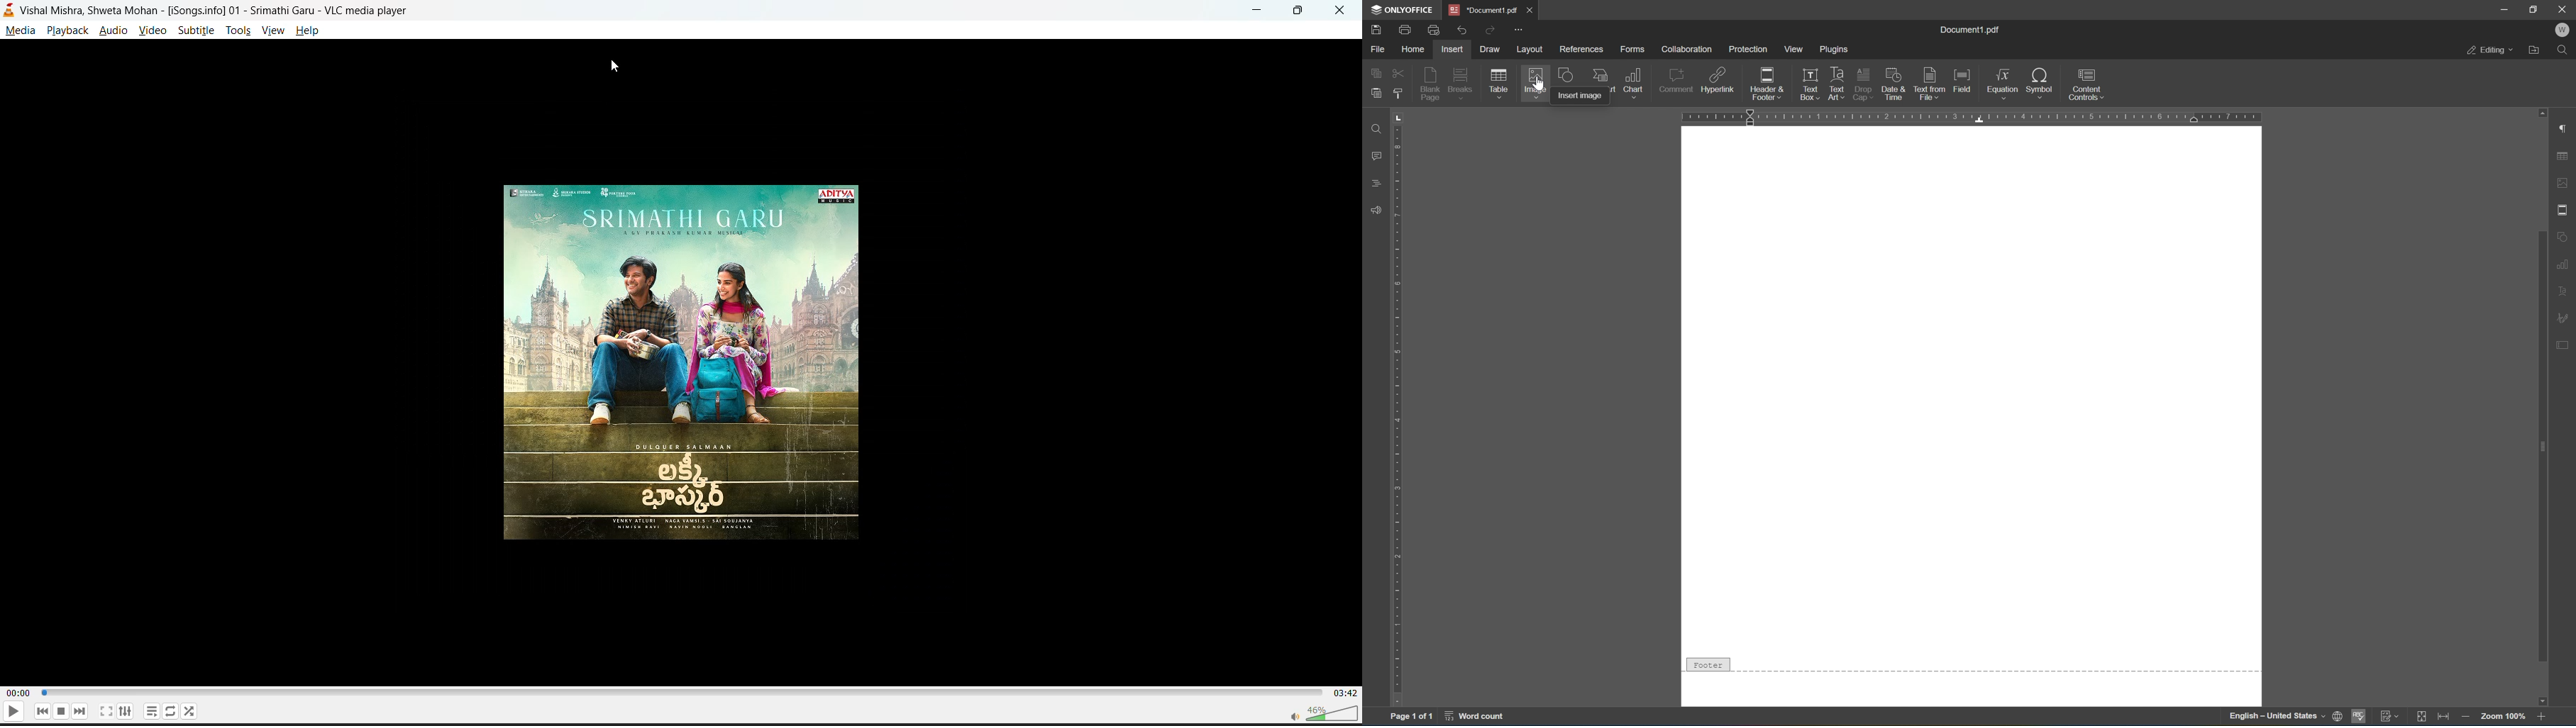  What do you see at coordinates (197, 32) in the screenshot?
I see `subtitle` at bounding box center [197, 32].